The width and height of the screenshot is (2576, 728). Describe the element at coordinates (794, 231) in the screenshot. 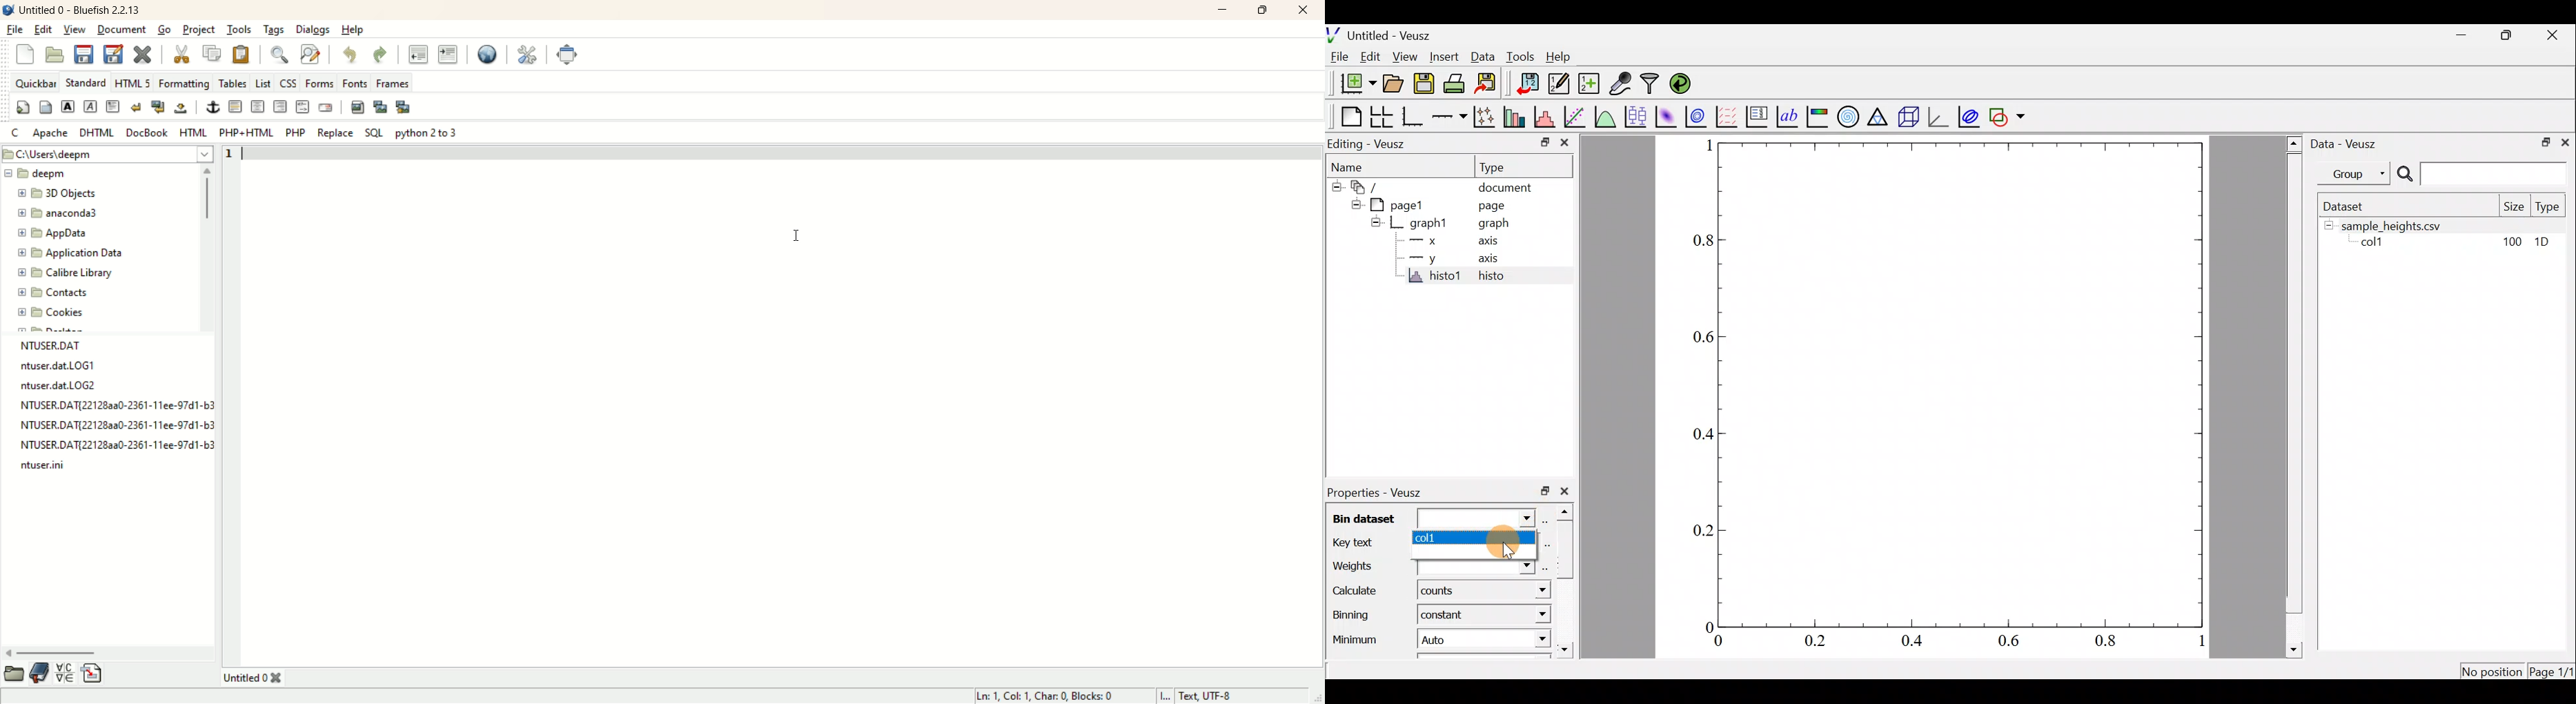

I see `Cursor` at that location.